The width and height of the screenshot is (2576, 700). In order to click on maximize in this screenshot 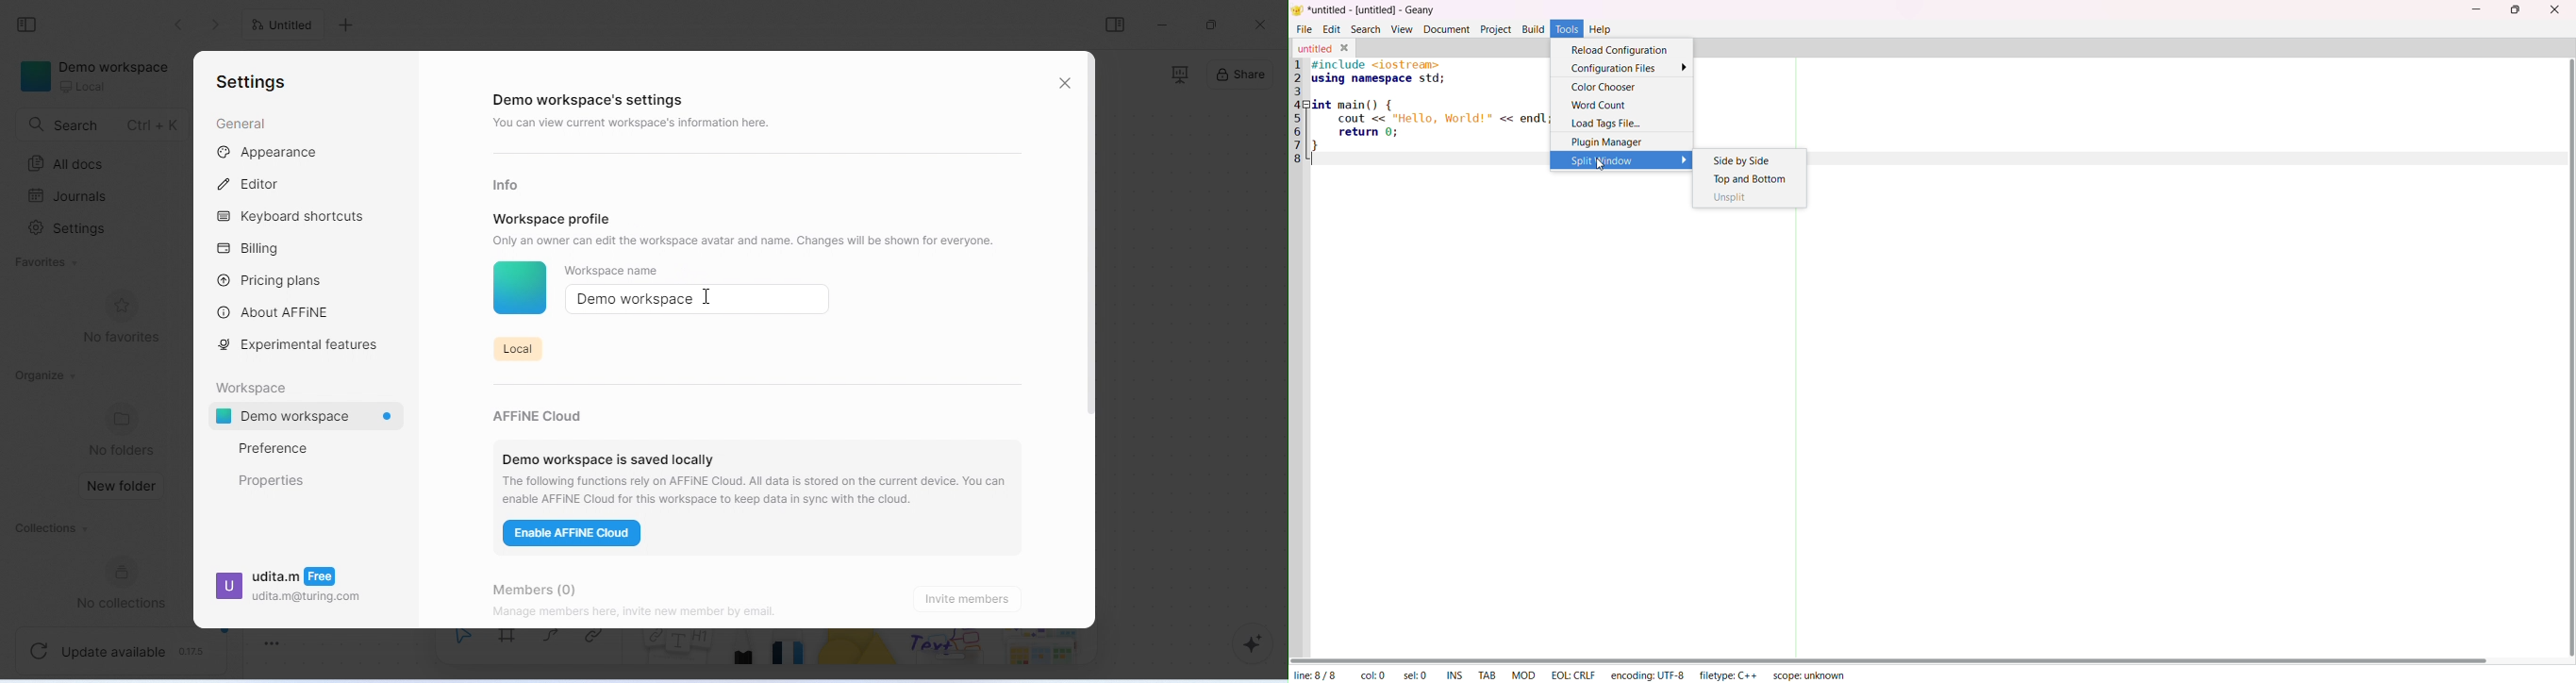, I will do `click(1214, 24)`.